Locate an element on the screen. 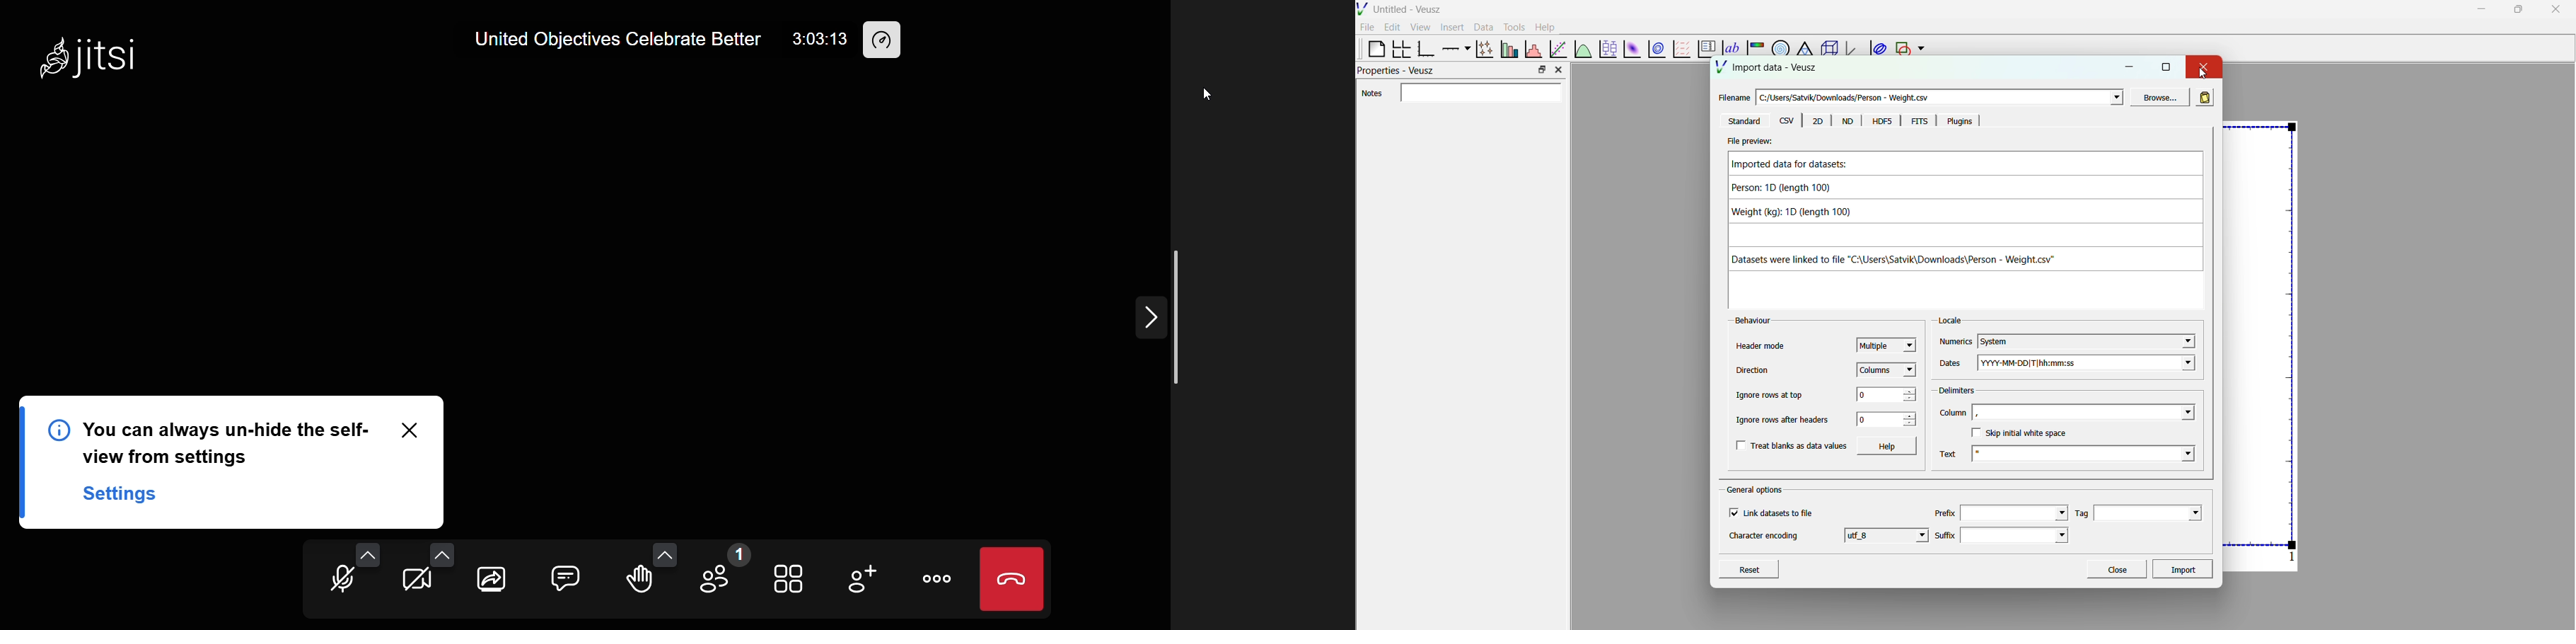  Prefix is located at coordinates (1945, 509).